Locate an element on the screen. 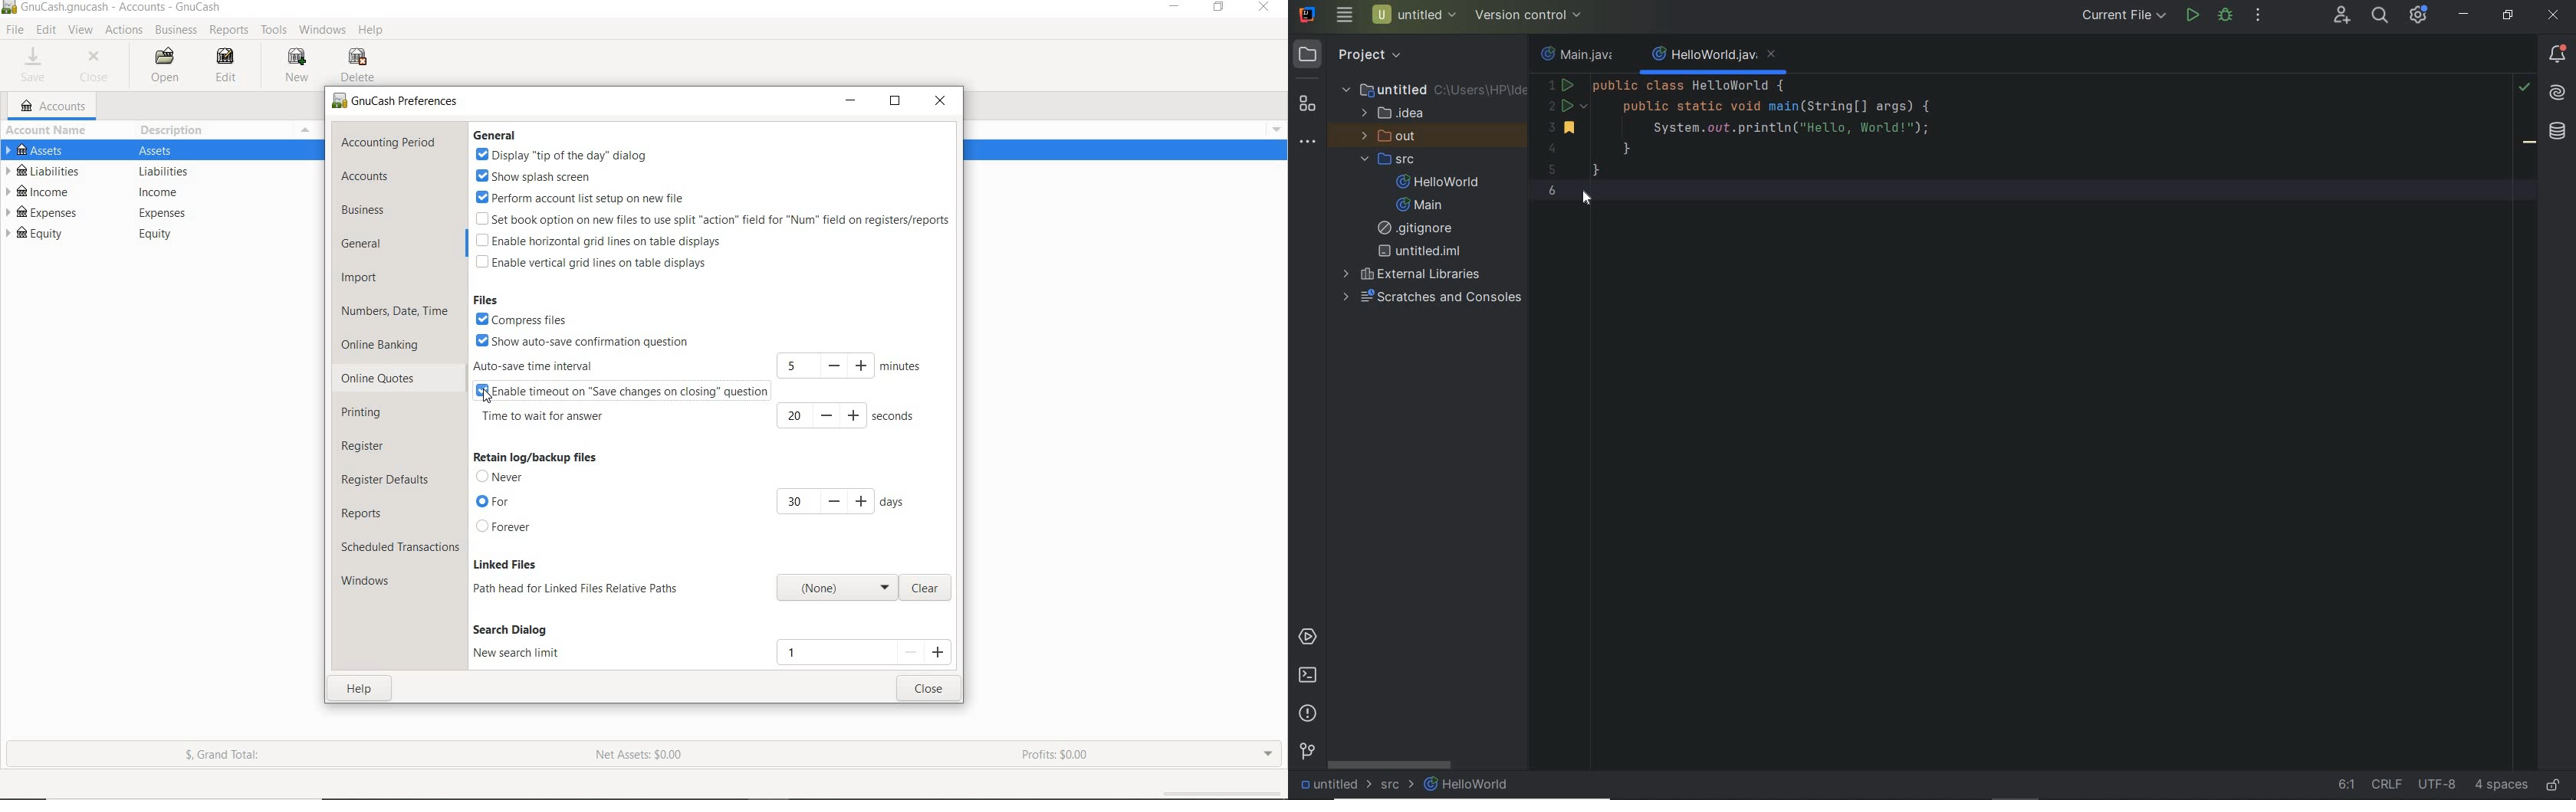 This screenshot has height=812, width=2576. never is located at coordinates (504, 478).